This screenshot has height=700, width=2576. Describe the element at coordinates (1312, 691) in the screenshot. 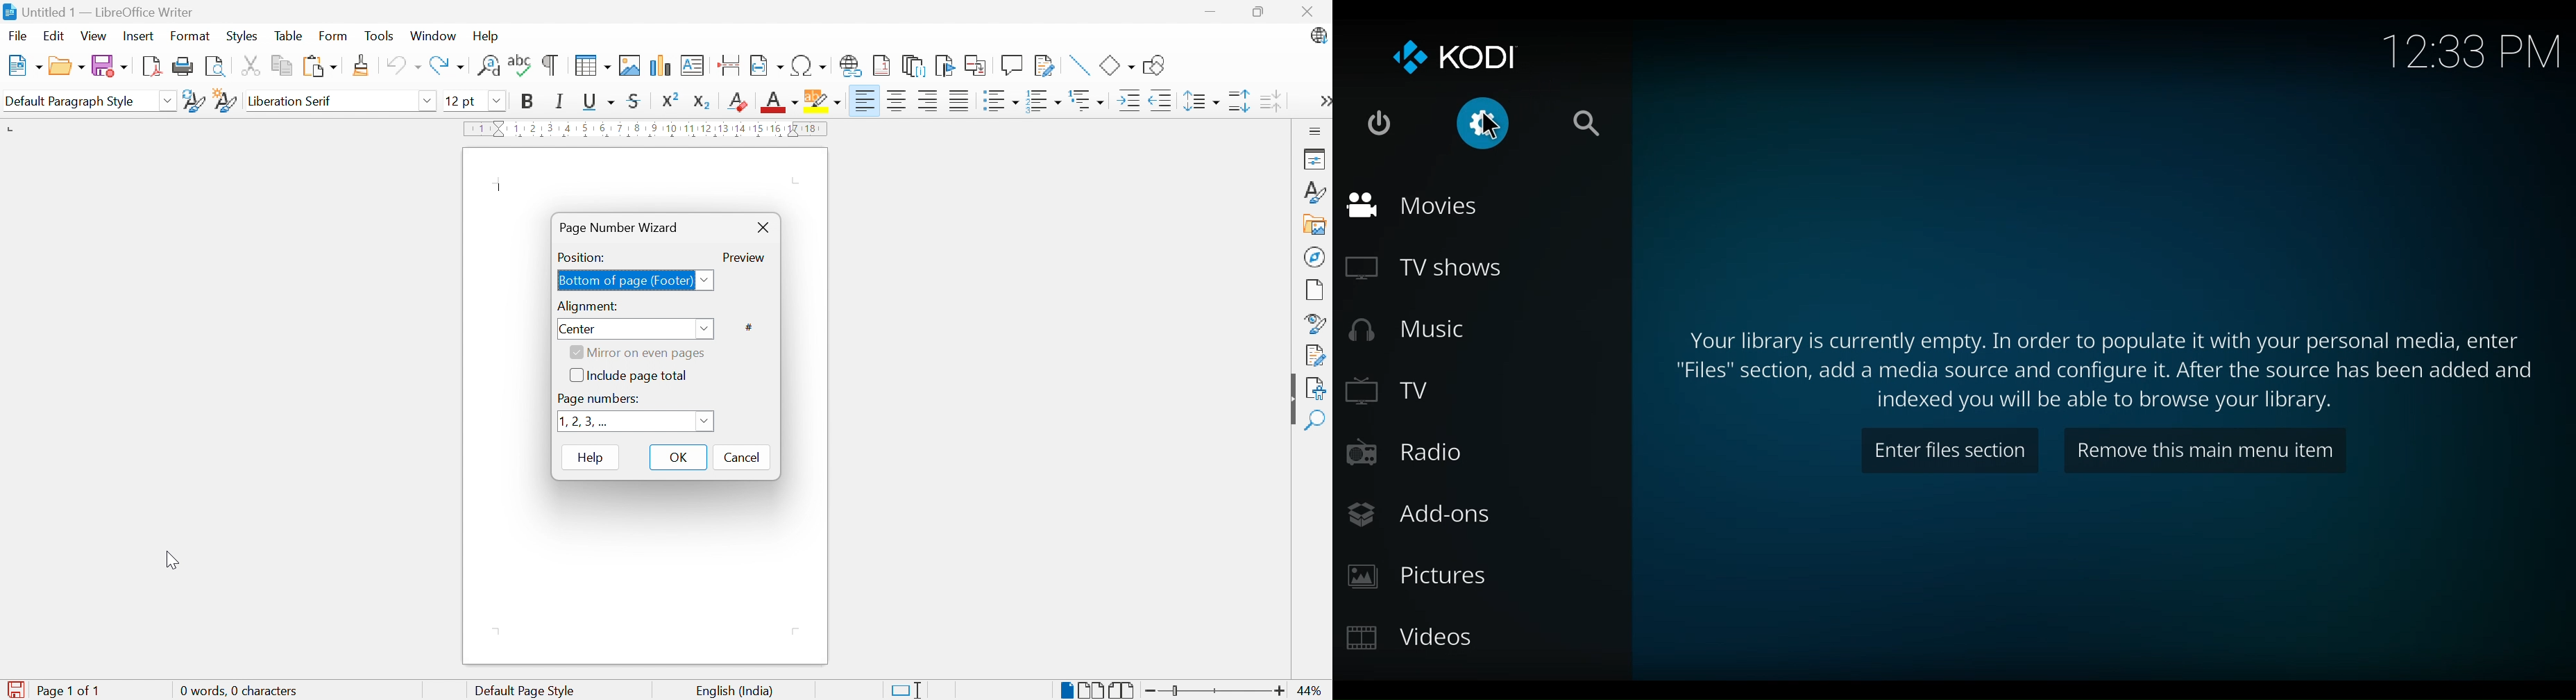

I see `44%` at that location.